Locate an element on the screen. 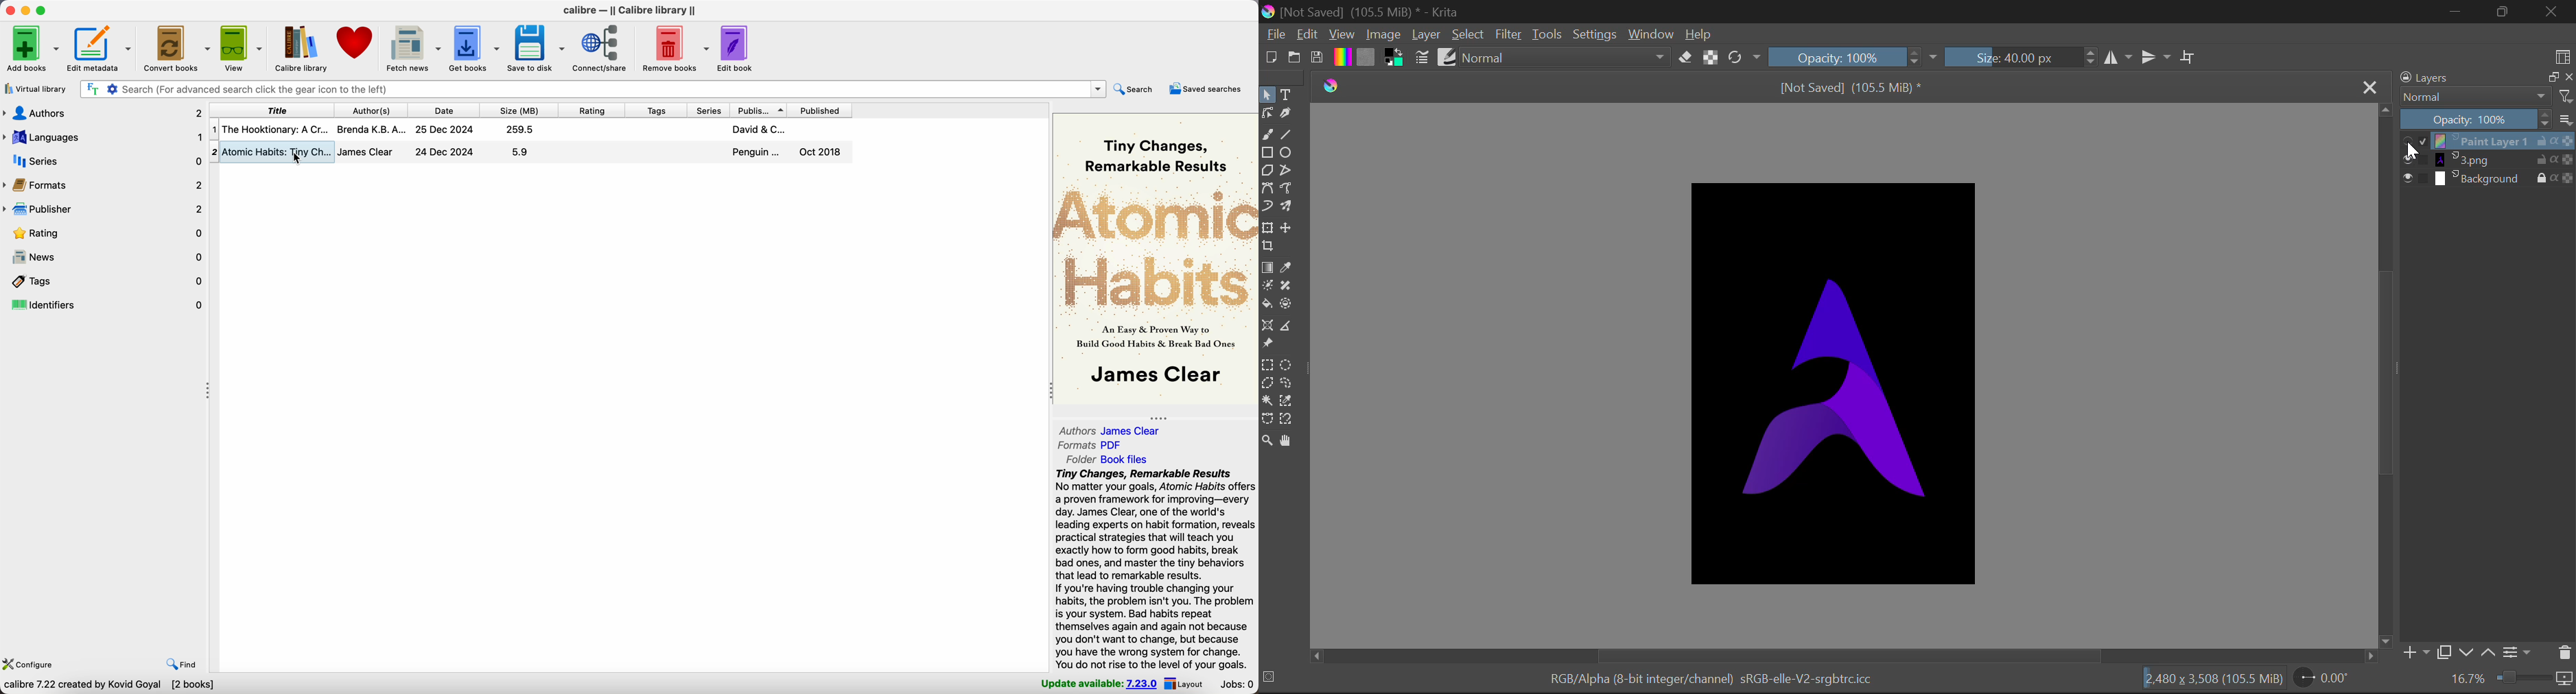 The height and width of the screenshot is (700, 2576). tags is located at coordinates (654, 110).